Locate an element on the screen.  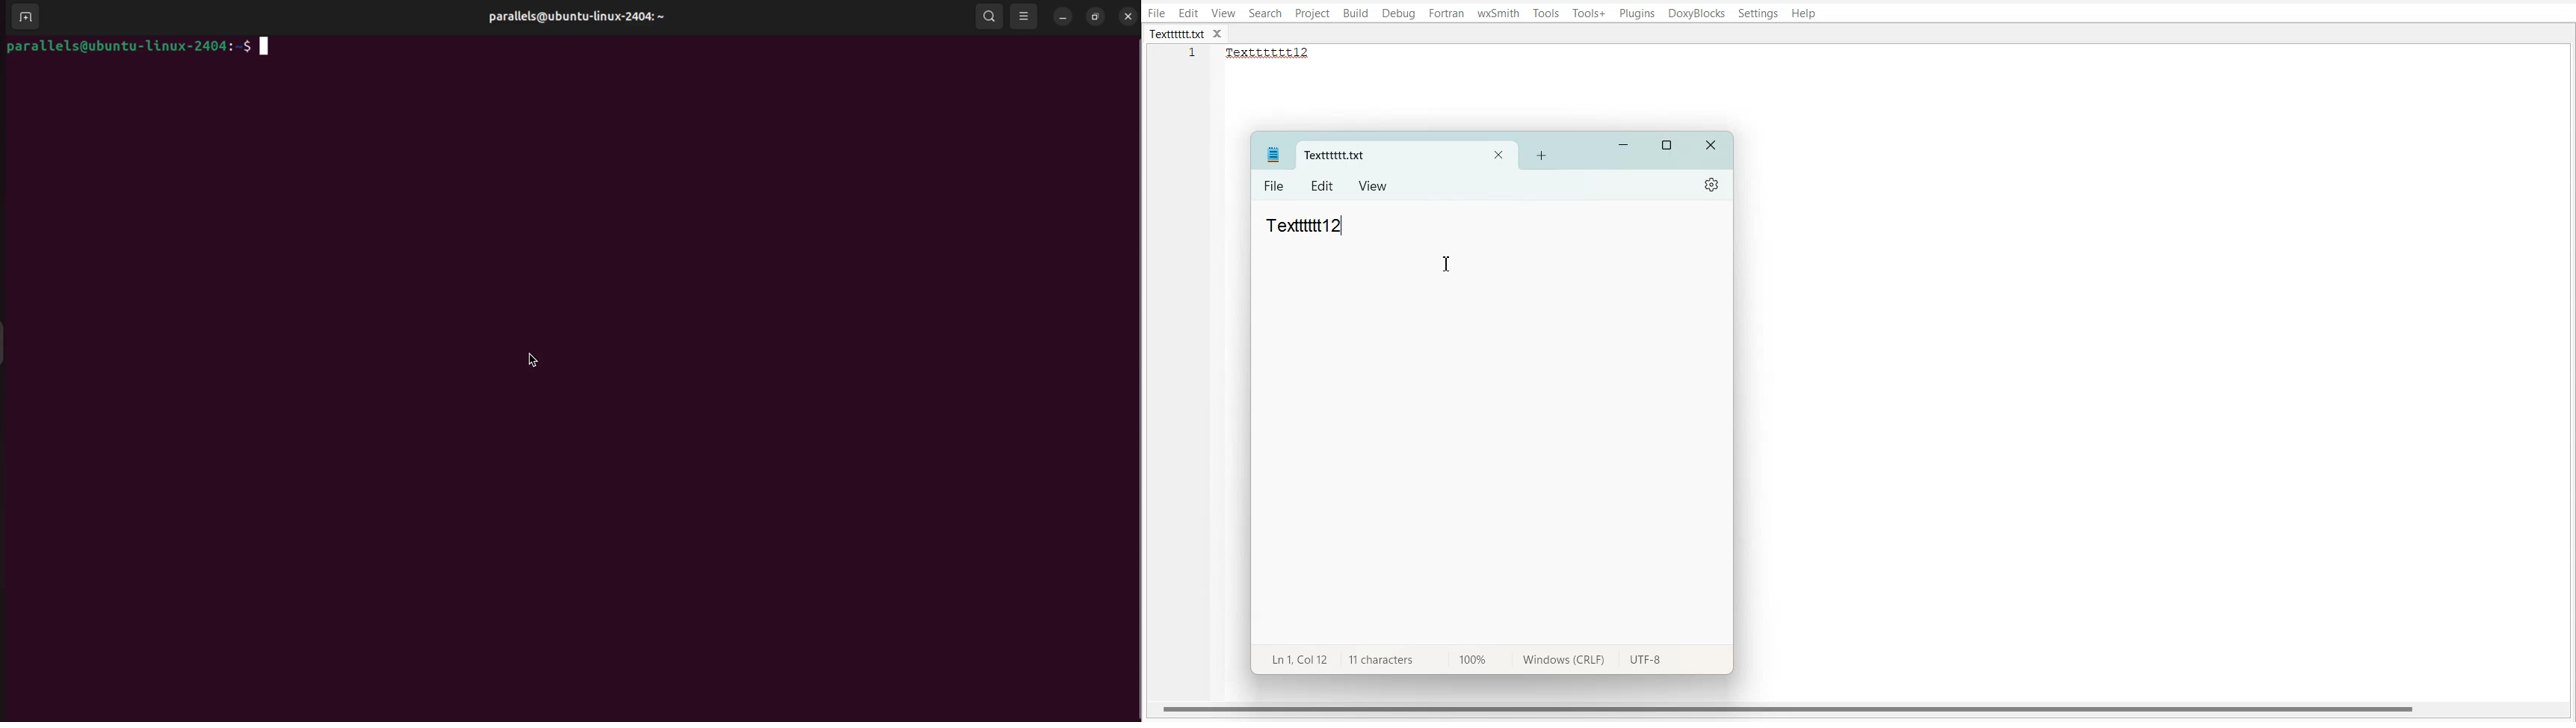
add terminal is located at coordinates (23, 18).